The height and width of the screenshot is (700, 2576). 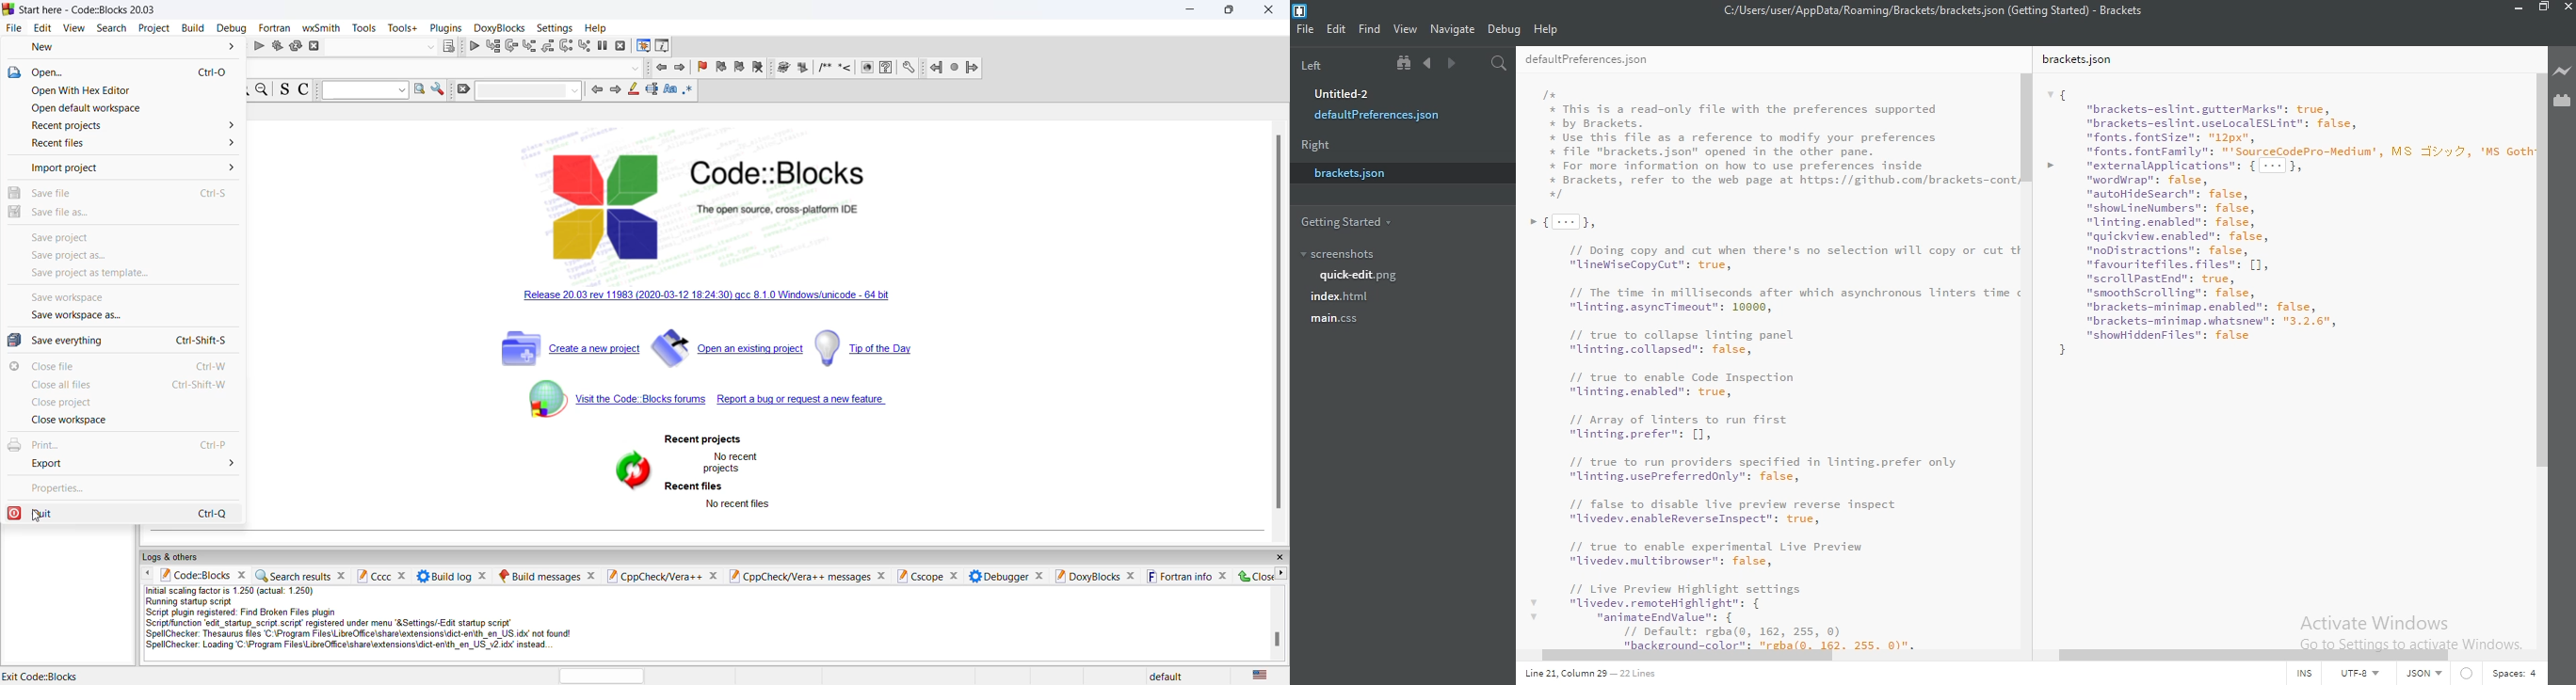 I want to click on run search, so click(x=420, y=88).